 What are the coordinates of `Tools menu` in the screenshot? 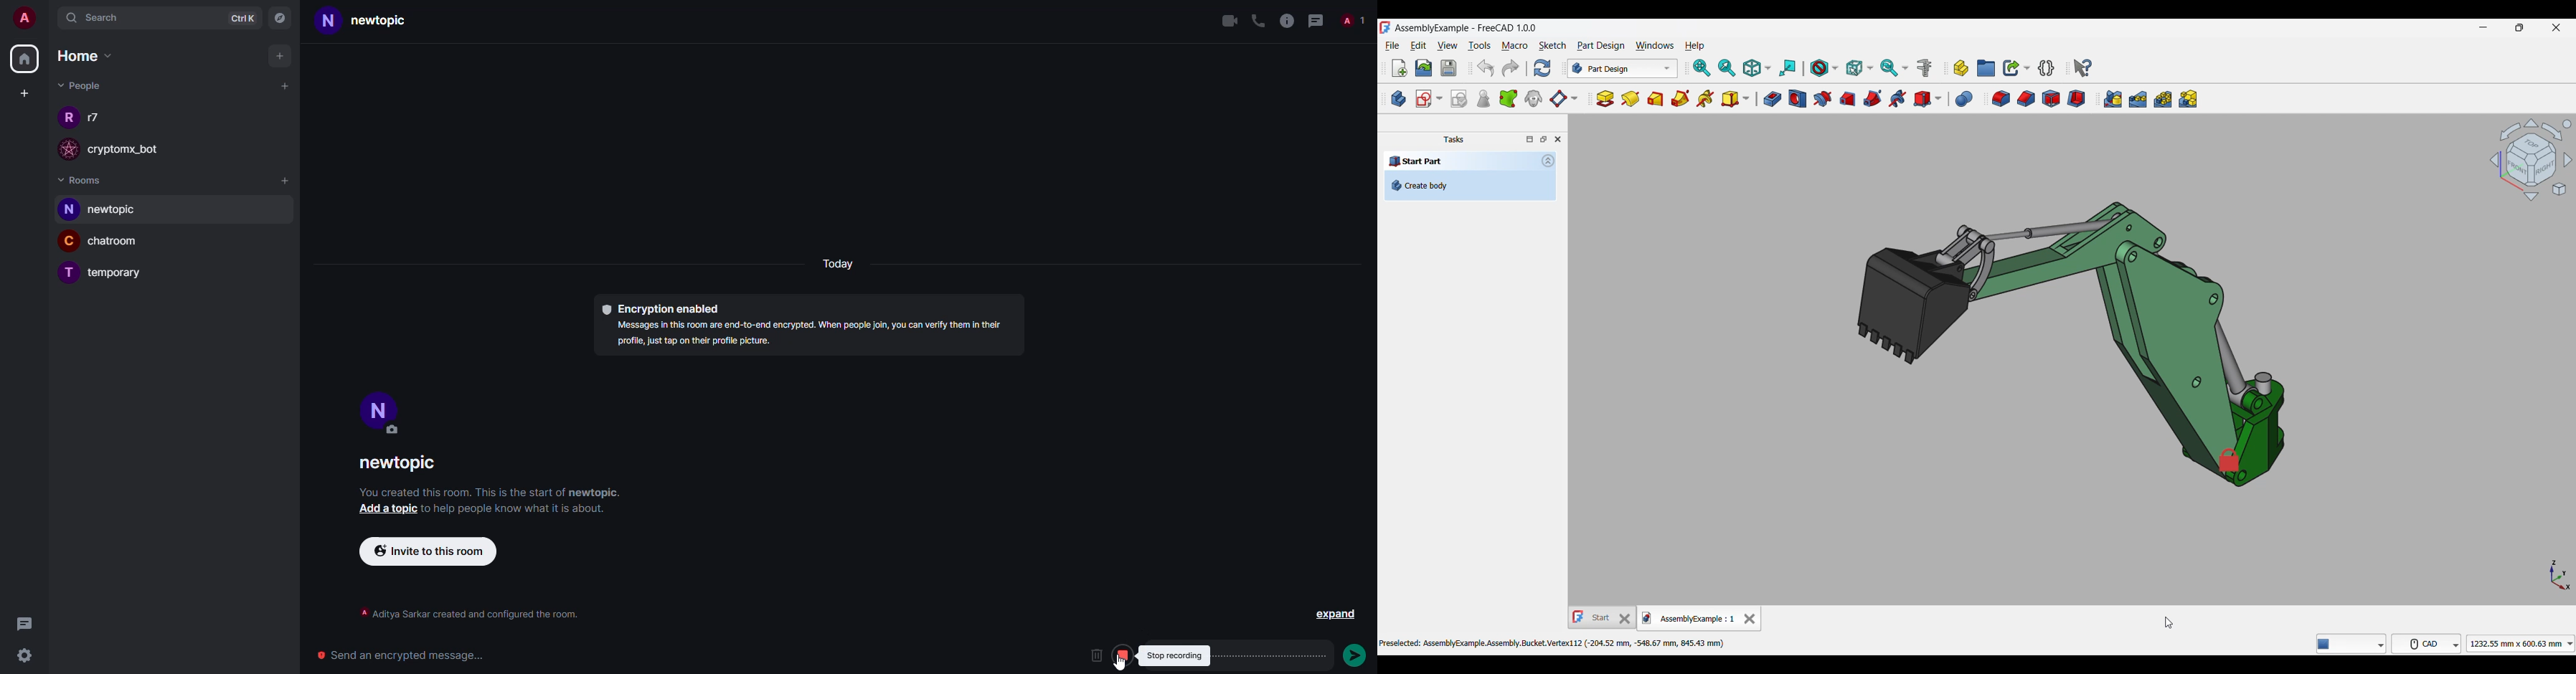 It's located at (1479, 46).